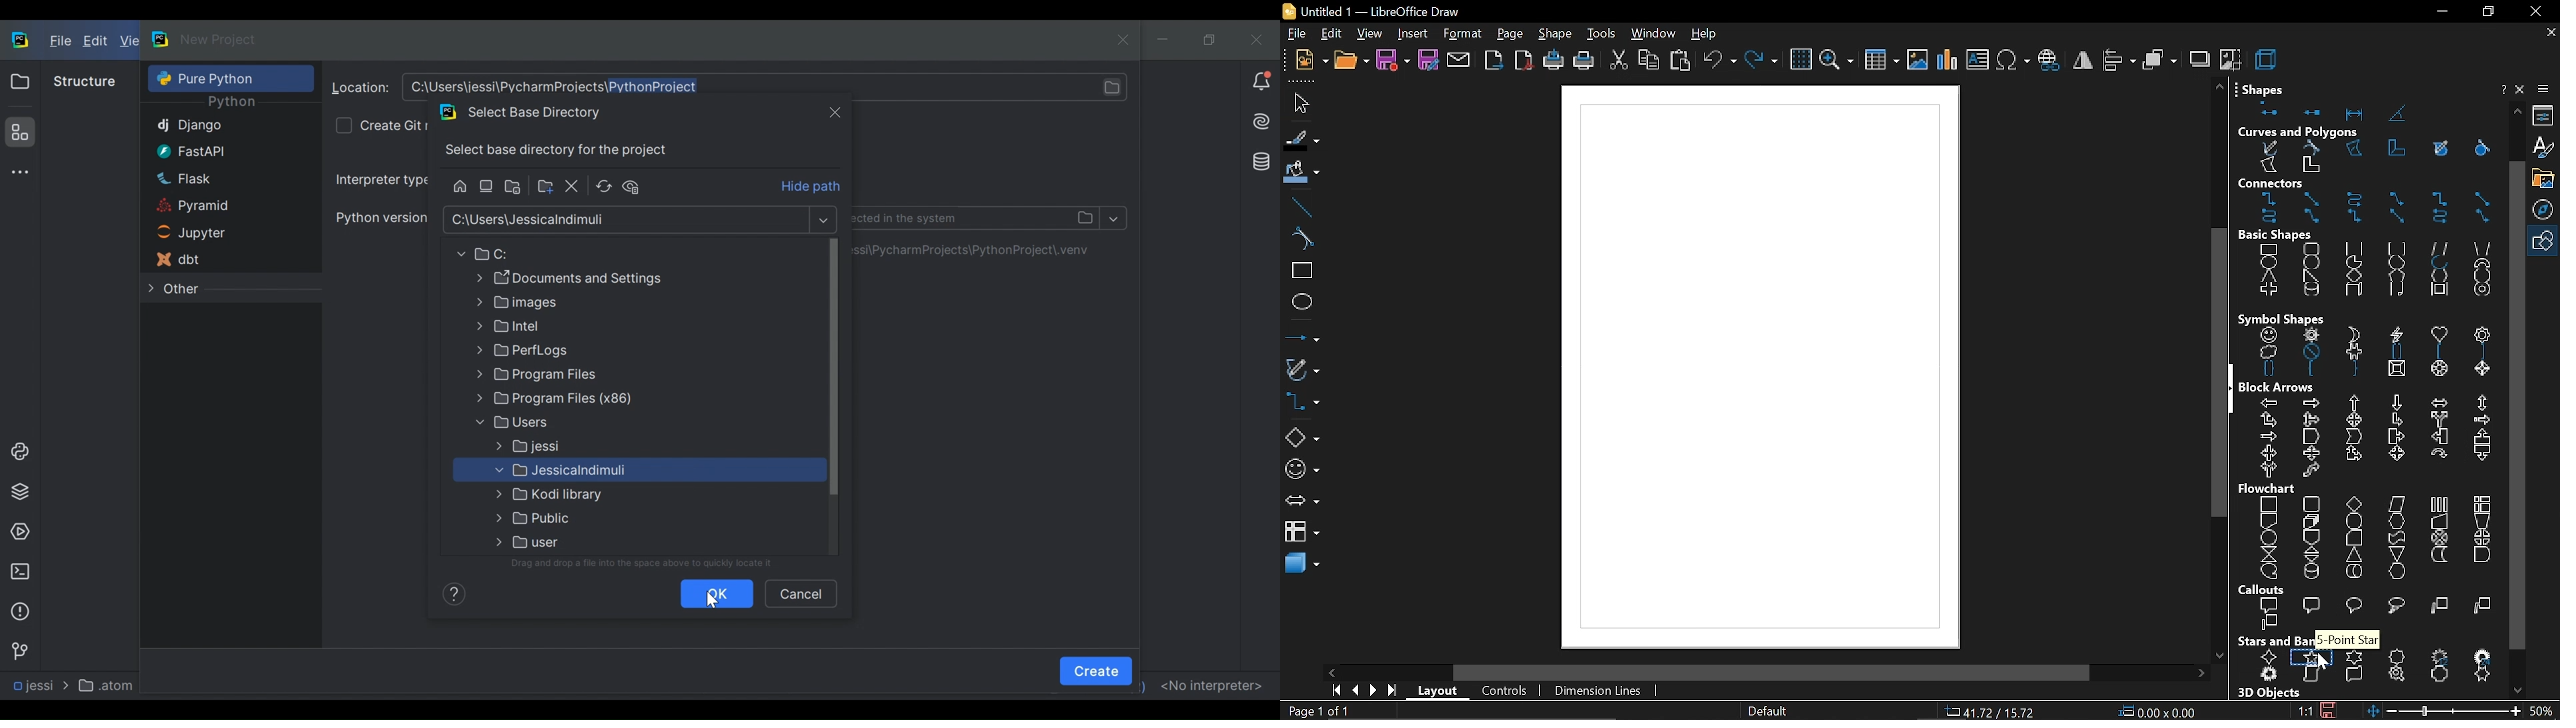 This screenshot has width=2576, height=728. I want to click on Other, so click(211, 289).